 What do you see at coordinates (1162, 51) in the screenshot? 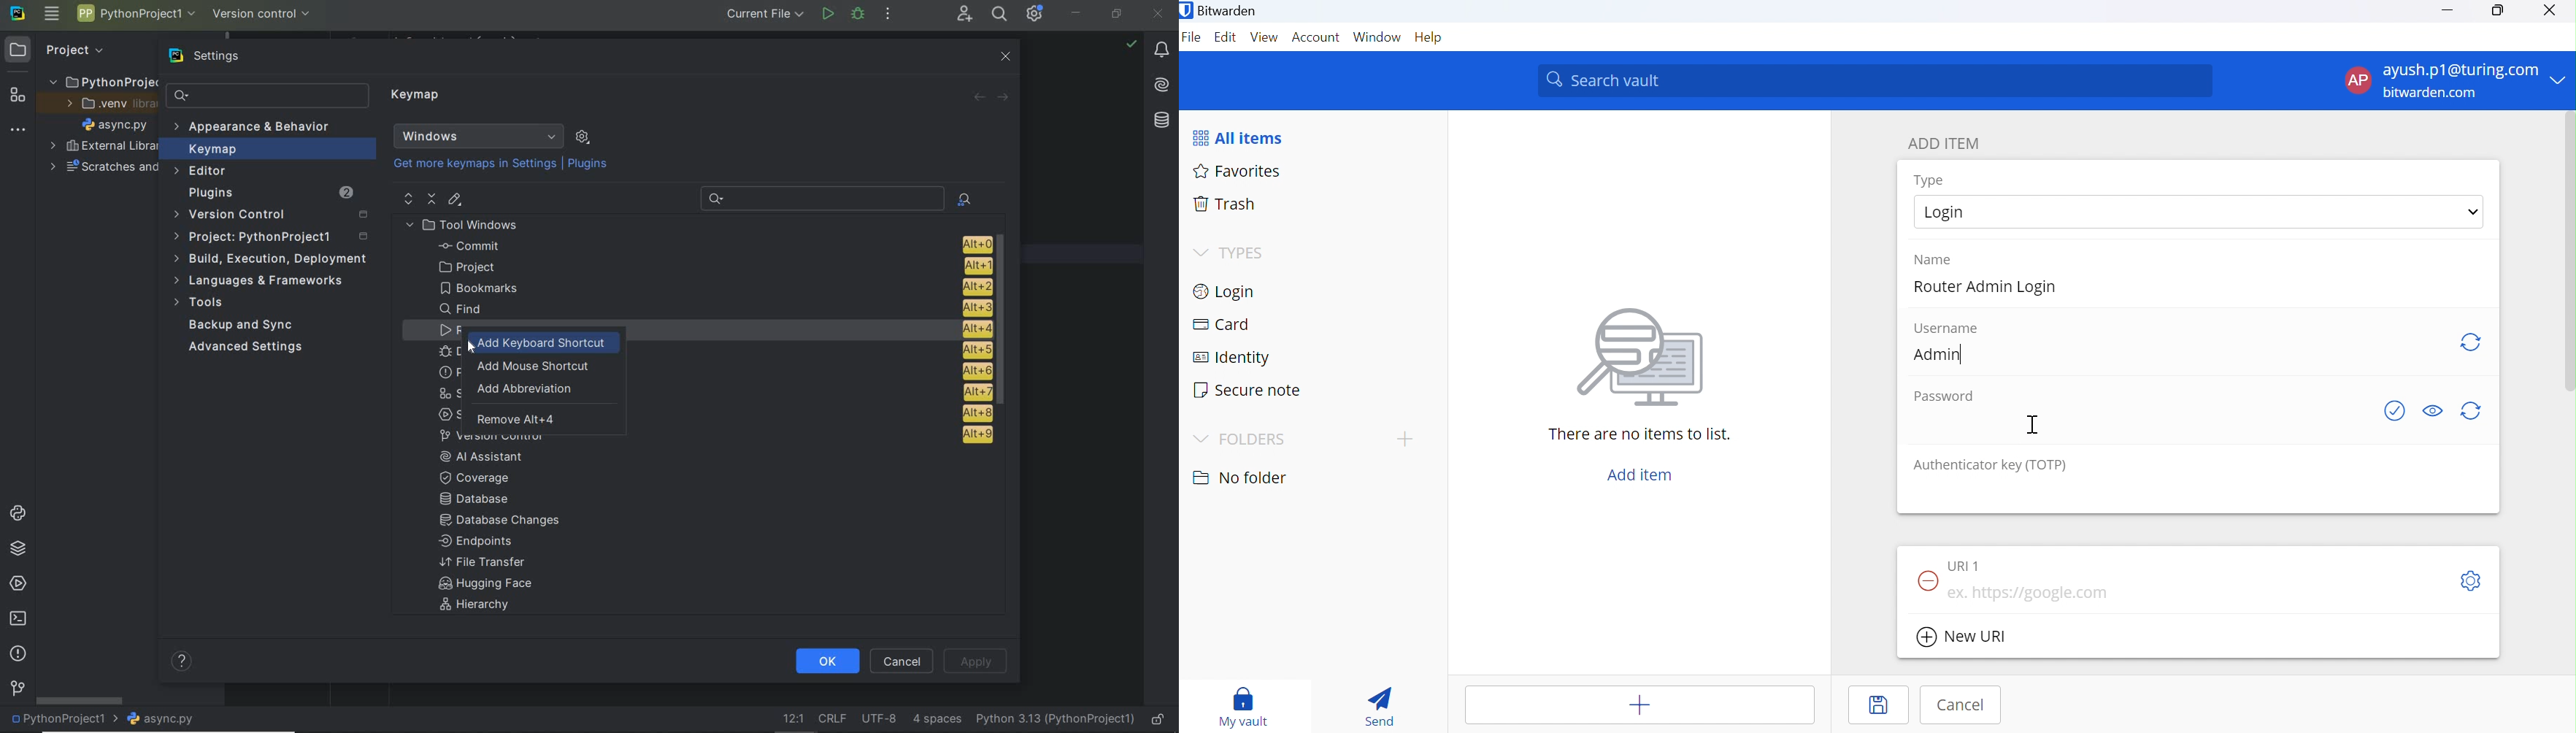
I see `notifications` at bounding box center [1162, 51].